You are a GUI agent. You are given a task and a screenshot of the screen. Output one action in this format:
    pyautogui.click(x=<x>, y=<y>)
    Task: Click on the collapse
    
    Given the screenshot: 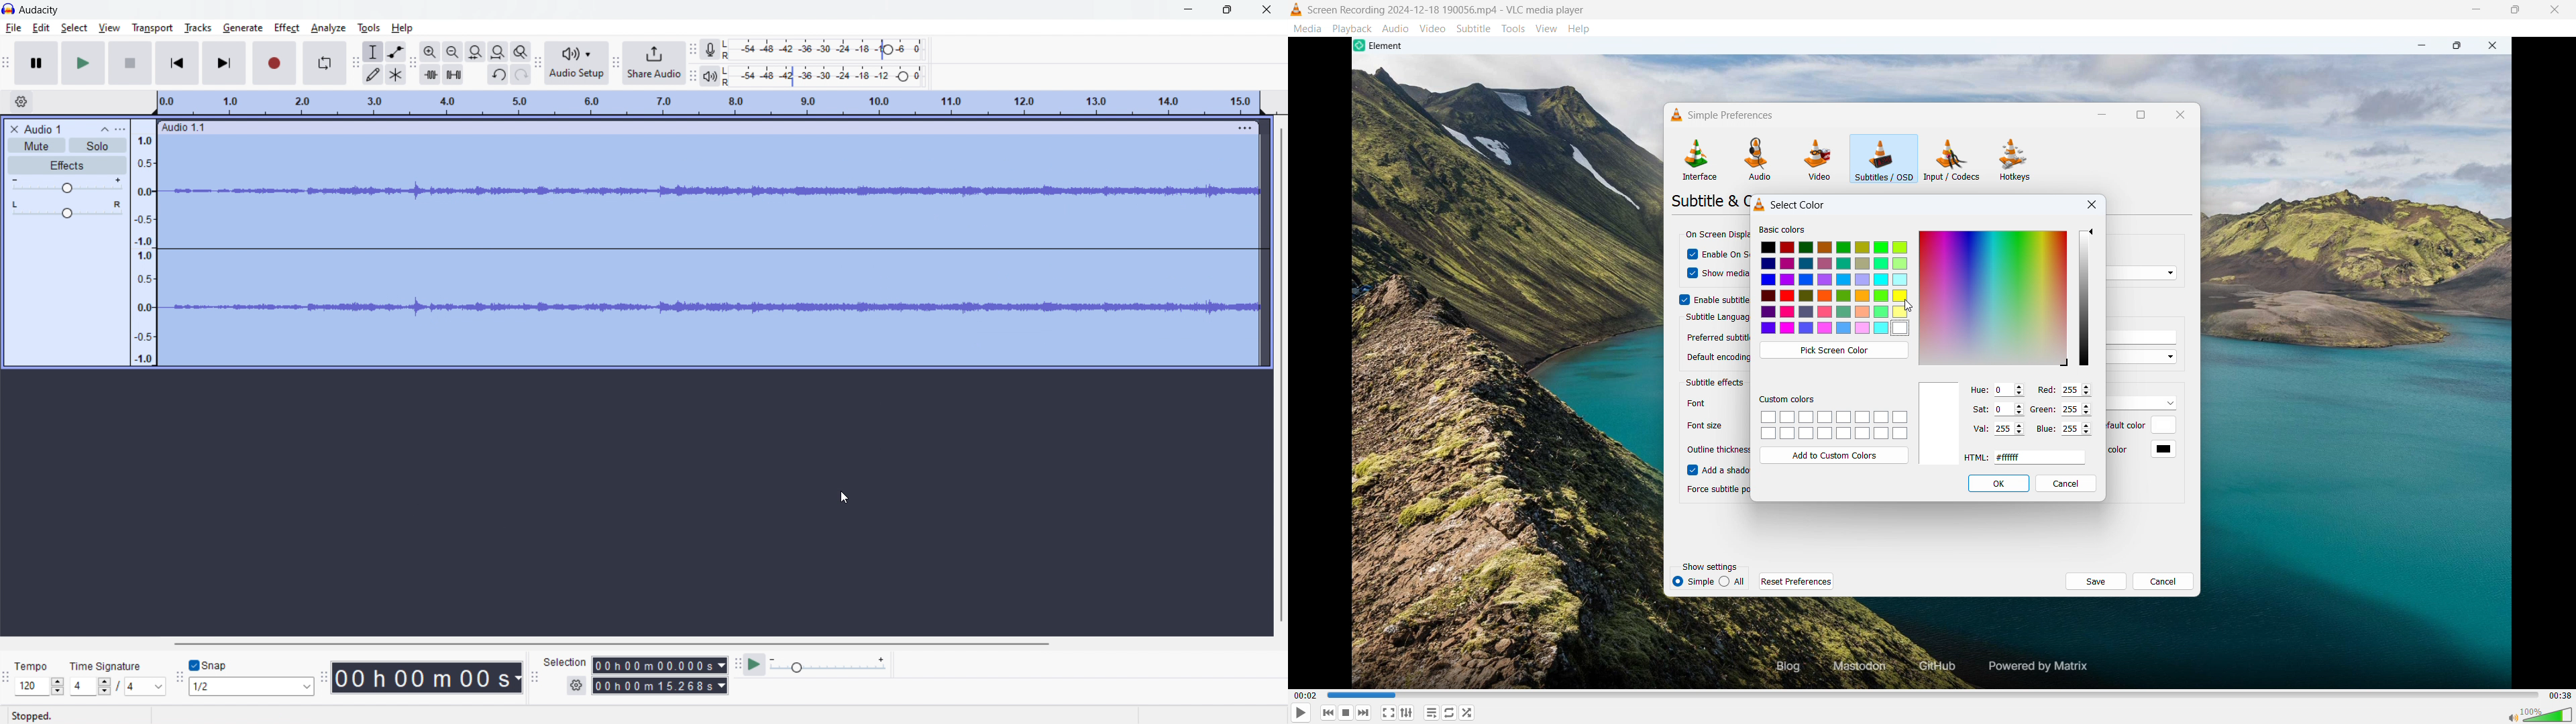 What is the action you would take?
    pyautogui.click(x=103, y=129)
    